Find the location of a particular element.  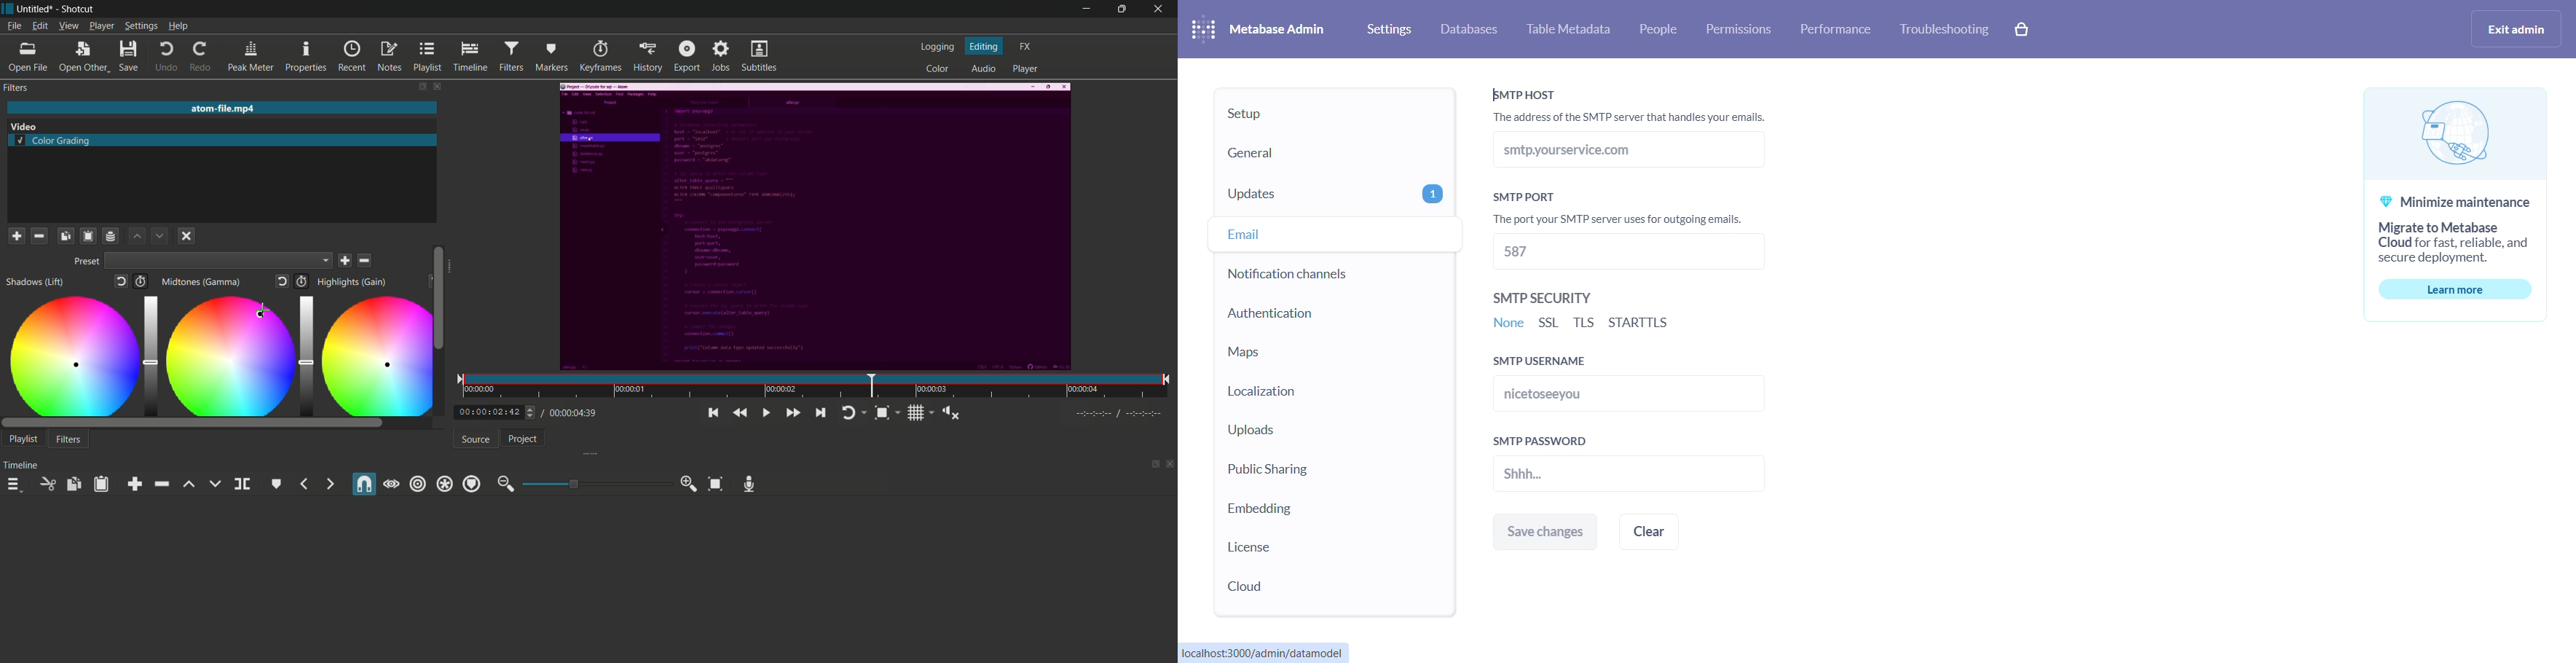

permission is located at coordinates (1745, 29).